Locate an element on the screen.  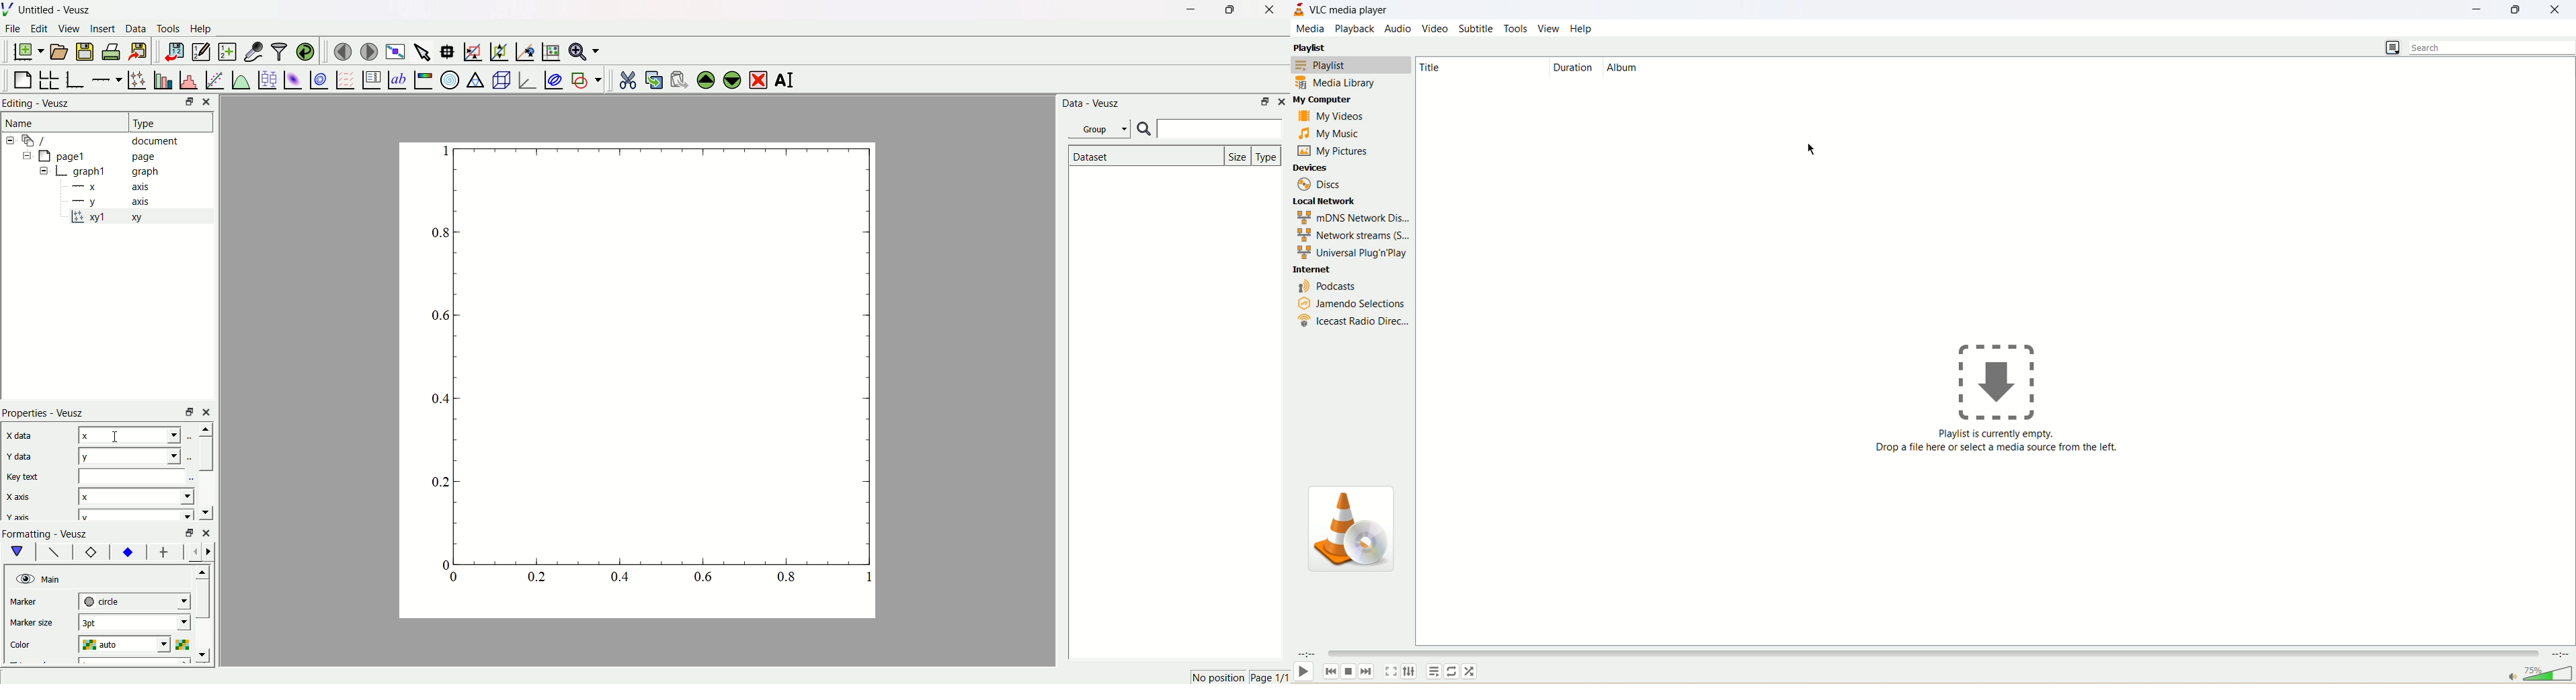
playlist view is located at coordinates (2394, 48).